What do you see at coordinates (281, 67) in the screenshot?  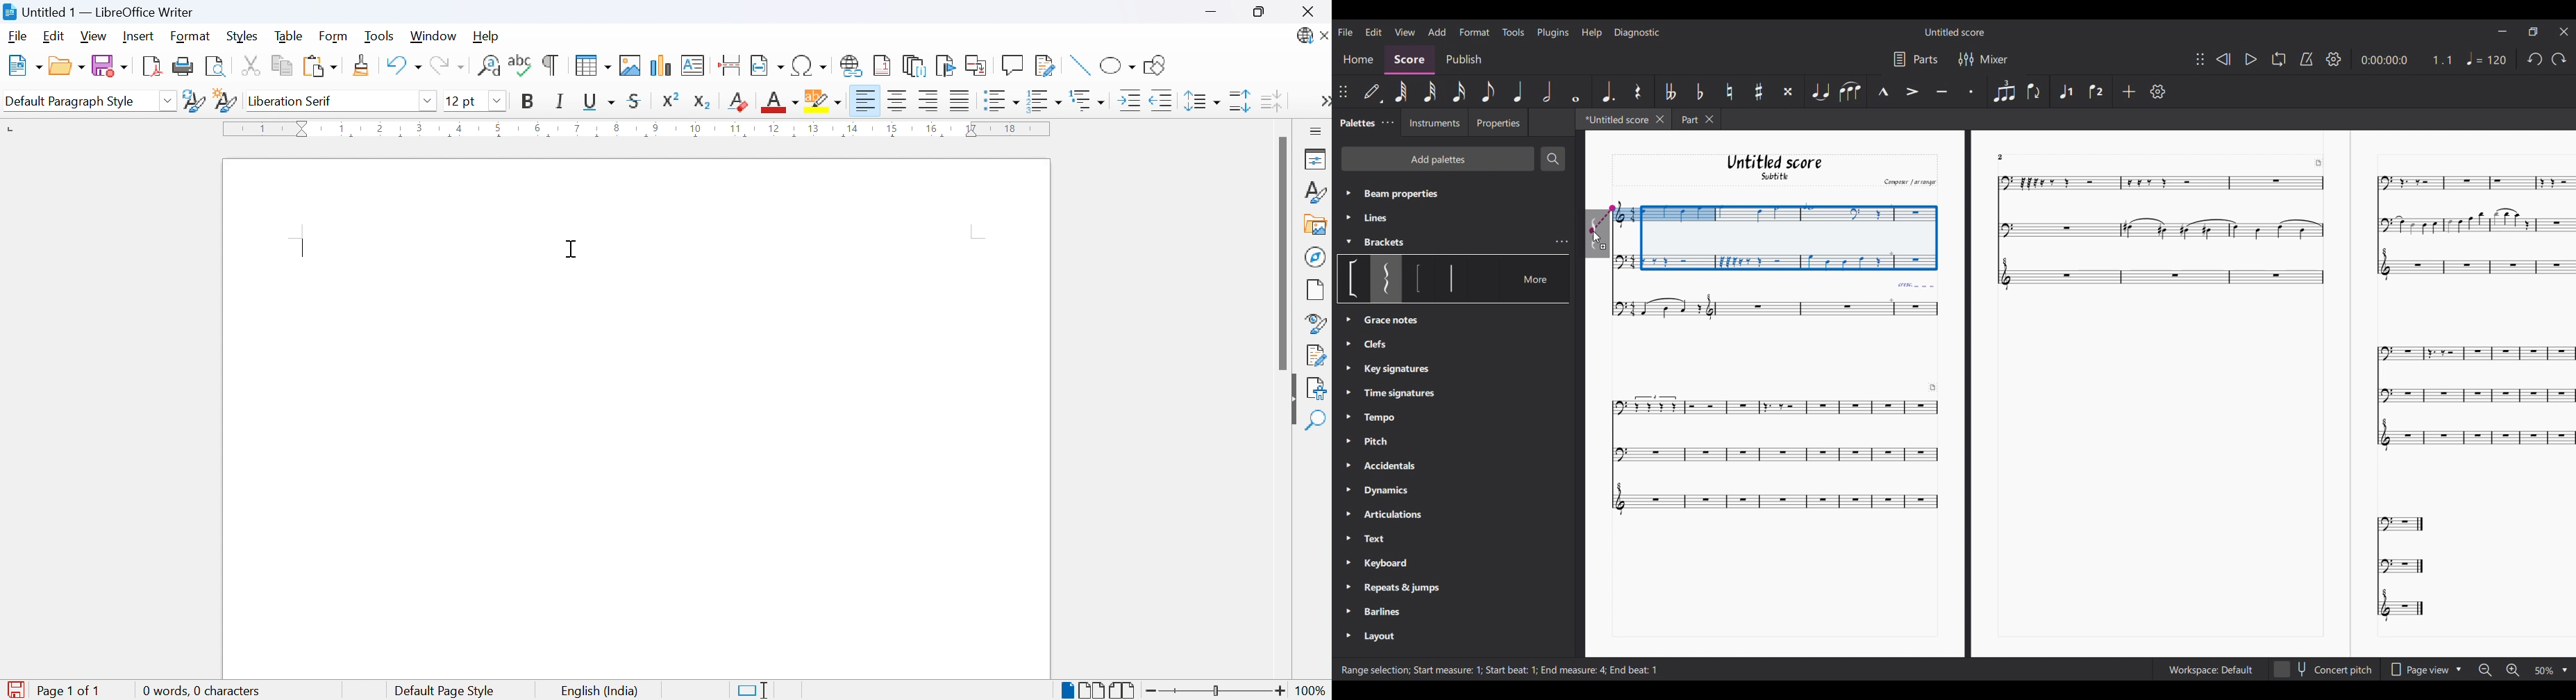 I see `Copy` at bounding box center [281, 67].